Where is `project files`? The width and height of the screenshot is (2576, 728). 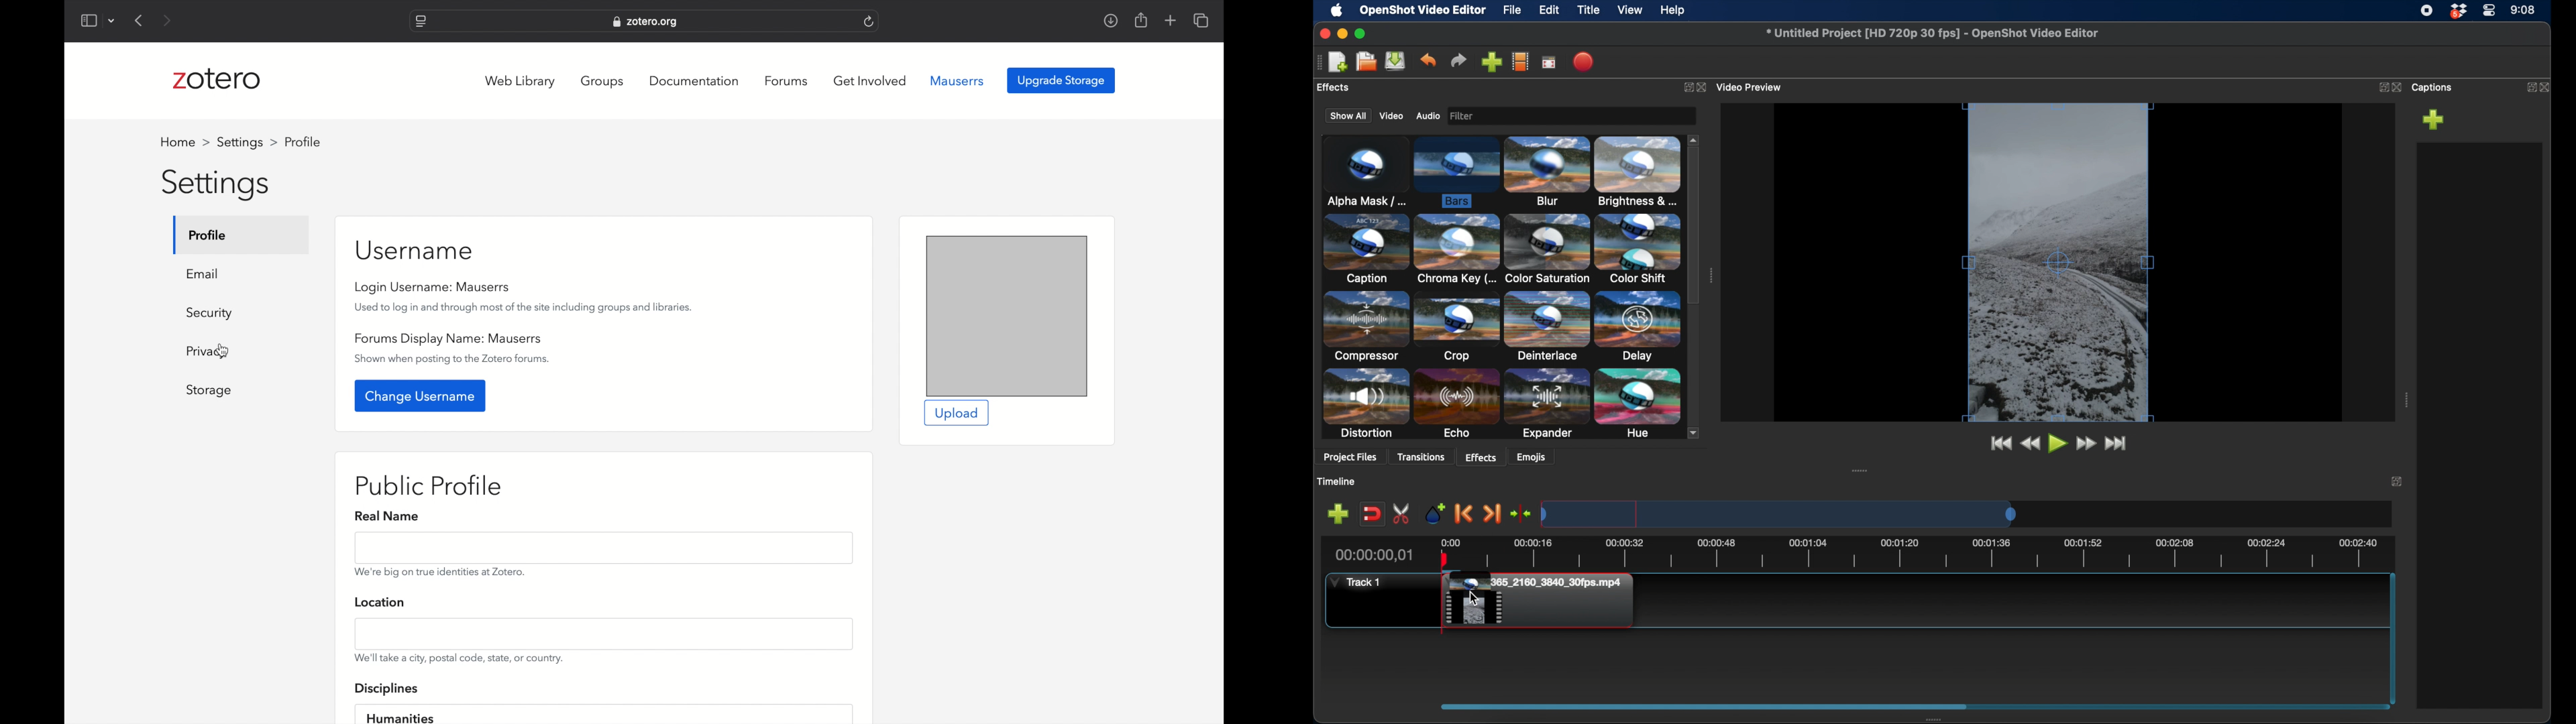
project files is located at coordinates (1346, 88).